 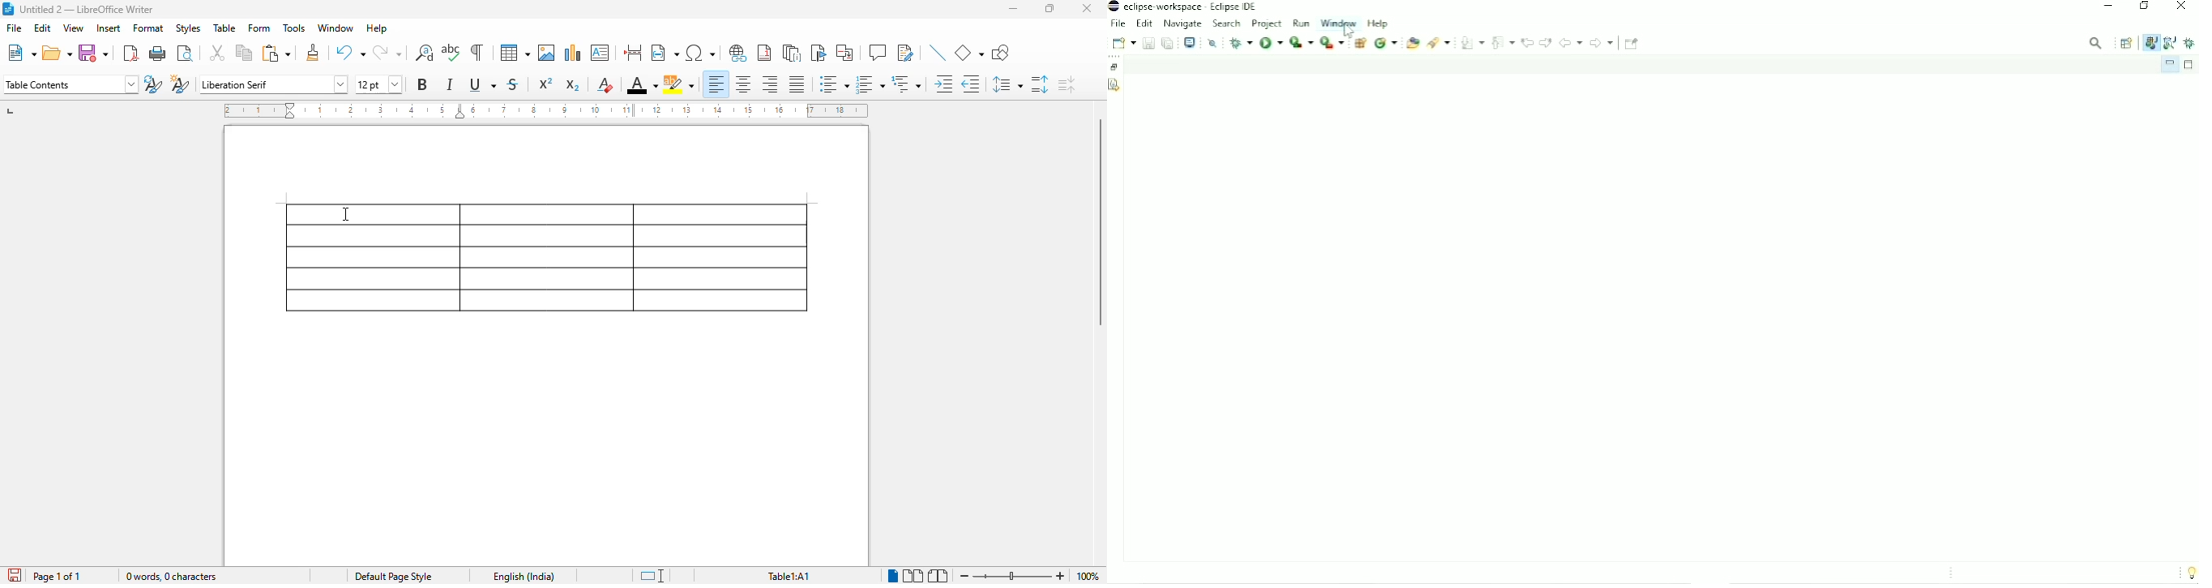 I want to click on insert footnote, so click(x=765, y=53).